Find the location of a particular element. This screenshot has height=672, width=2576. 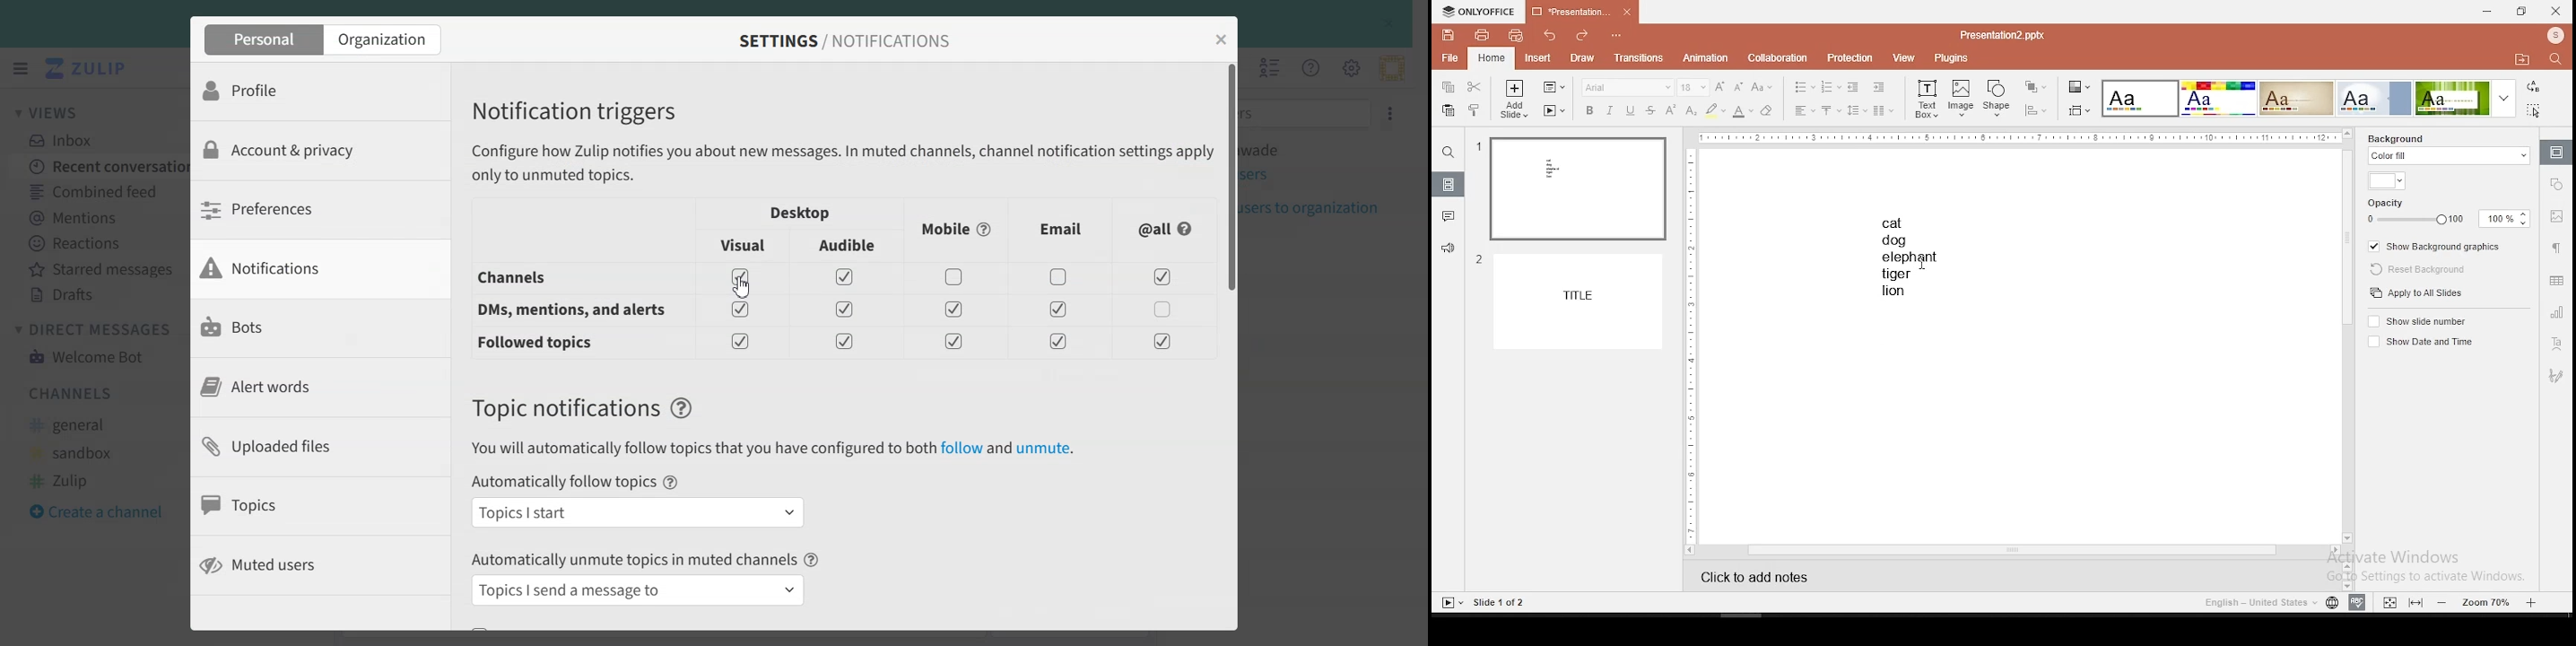

background fill is located at coordinates (2446, 151).